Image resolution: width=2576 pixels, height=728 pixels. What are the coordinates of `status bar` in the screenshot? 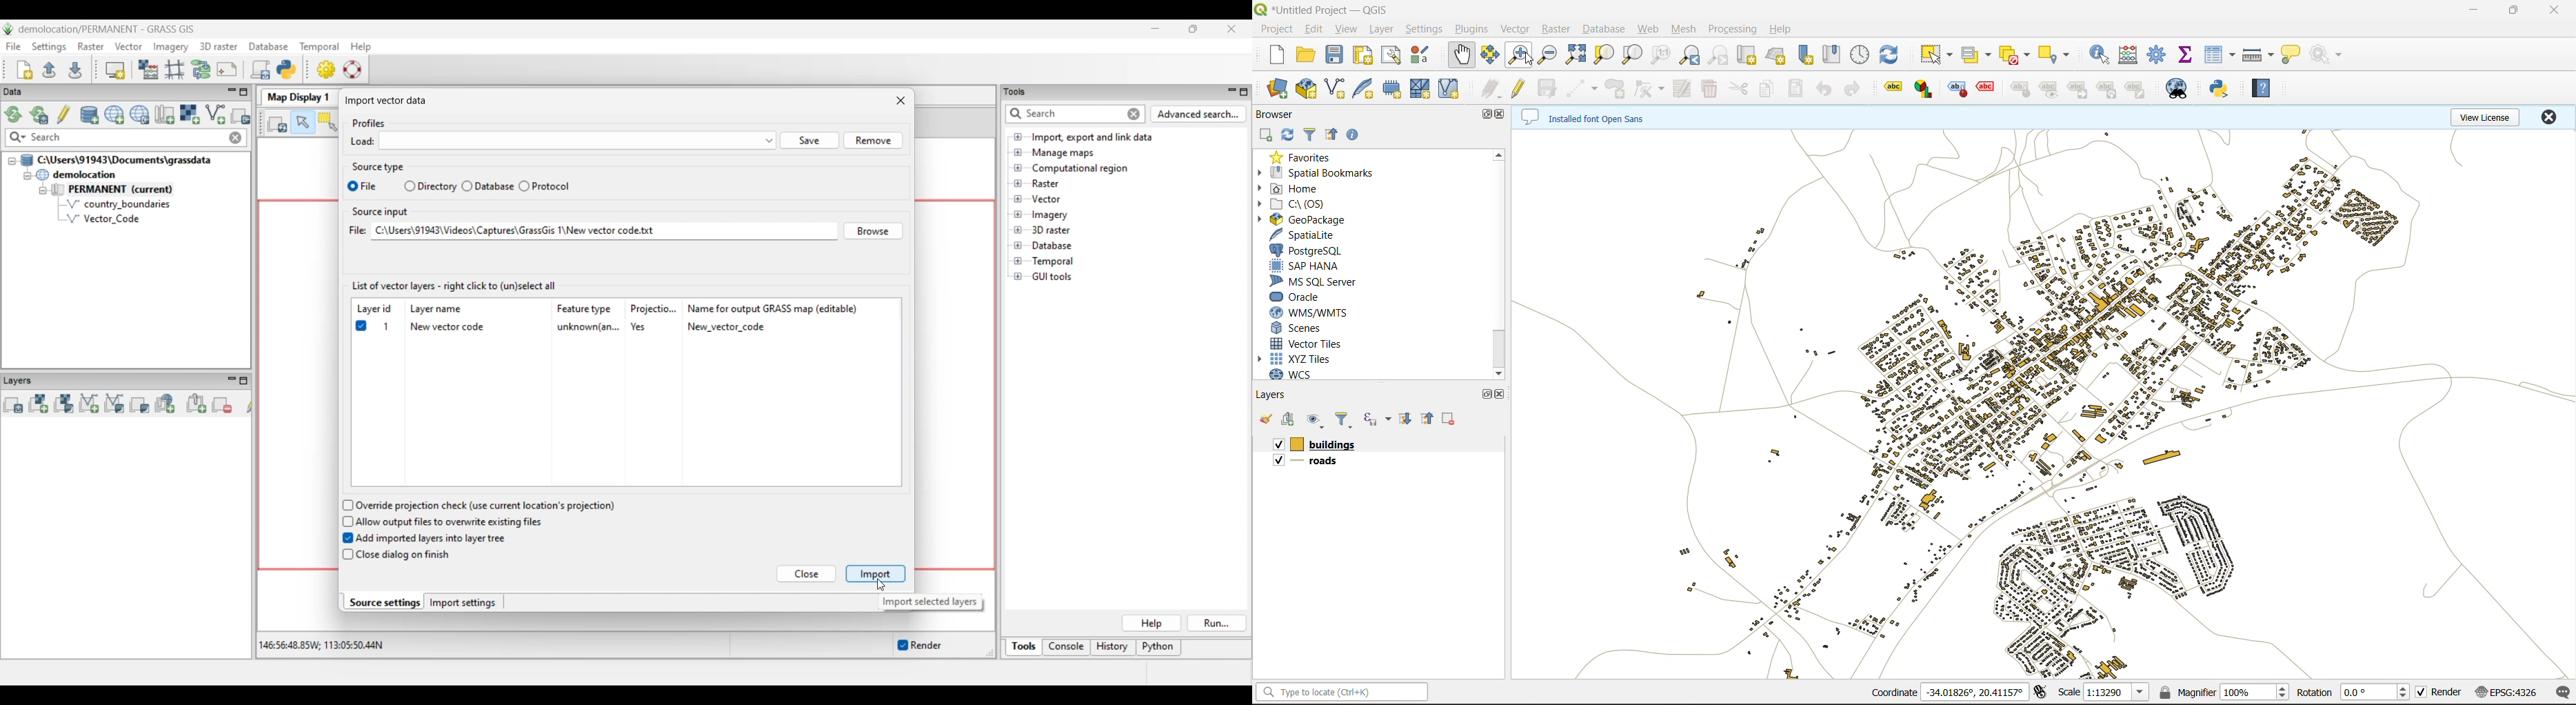 It's located at (1353, 691).